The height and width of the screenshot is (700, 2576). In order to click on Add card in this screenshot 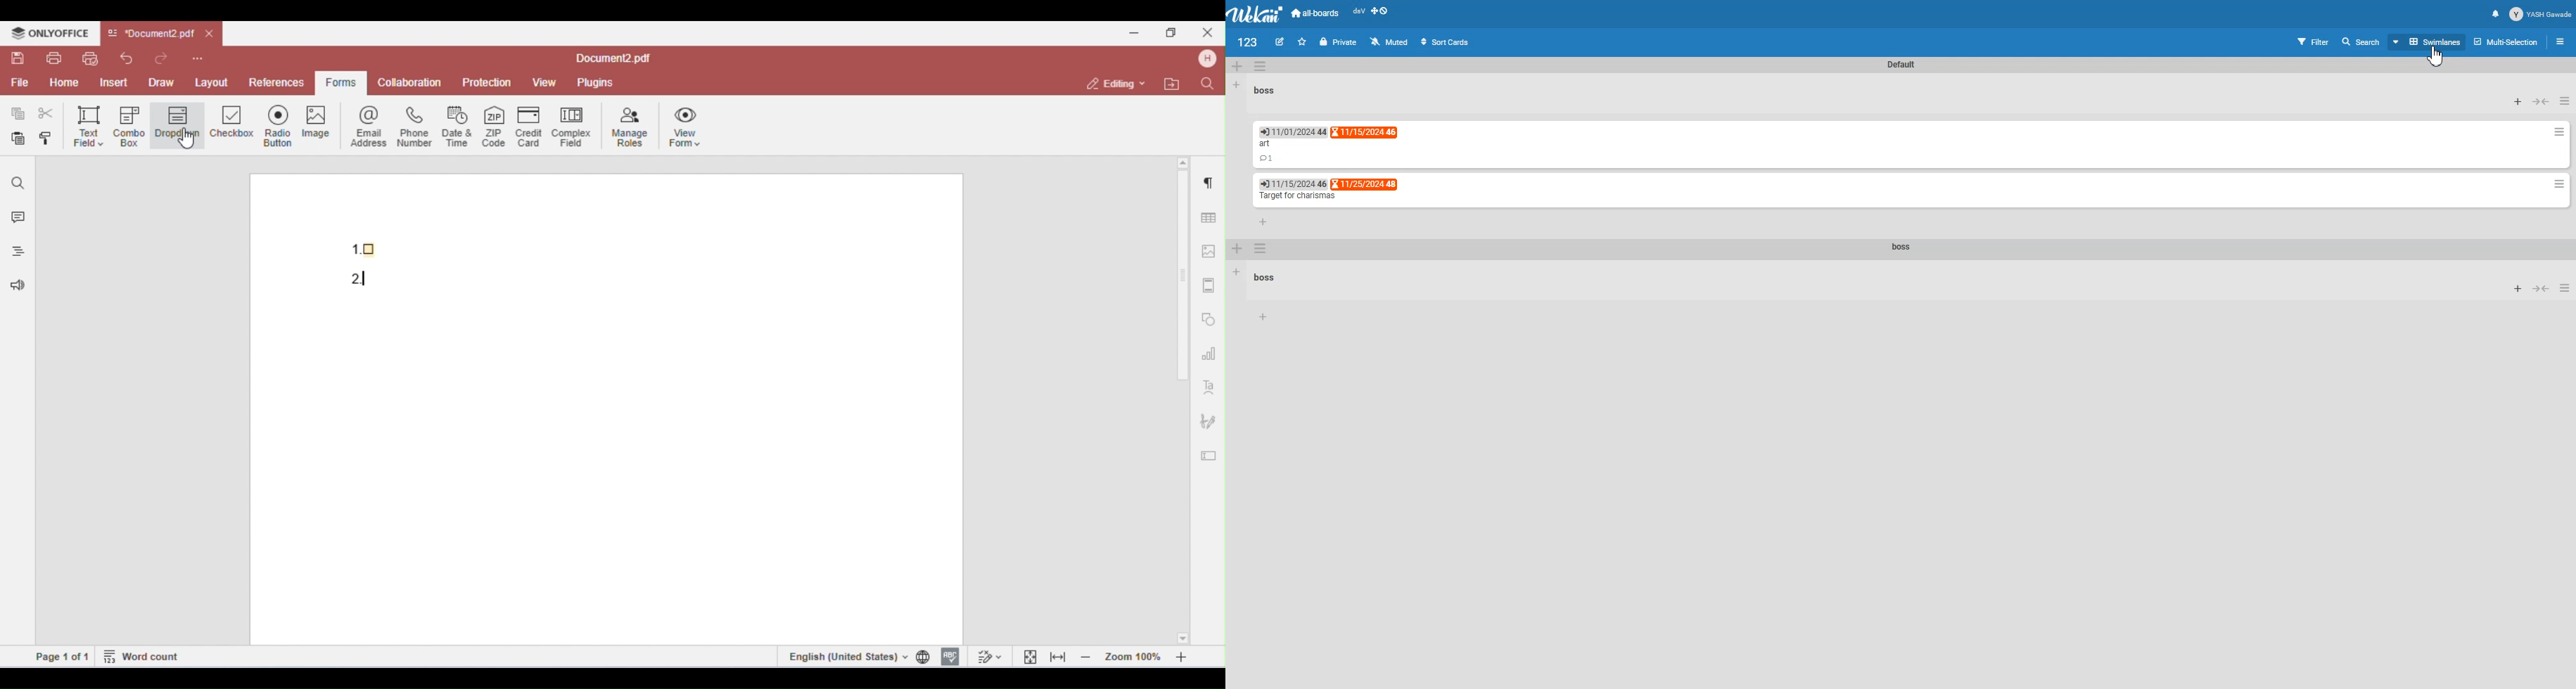, I will do `click(2518, 288)`.